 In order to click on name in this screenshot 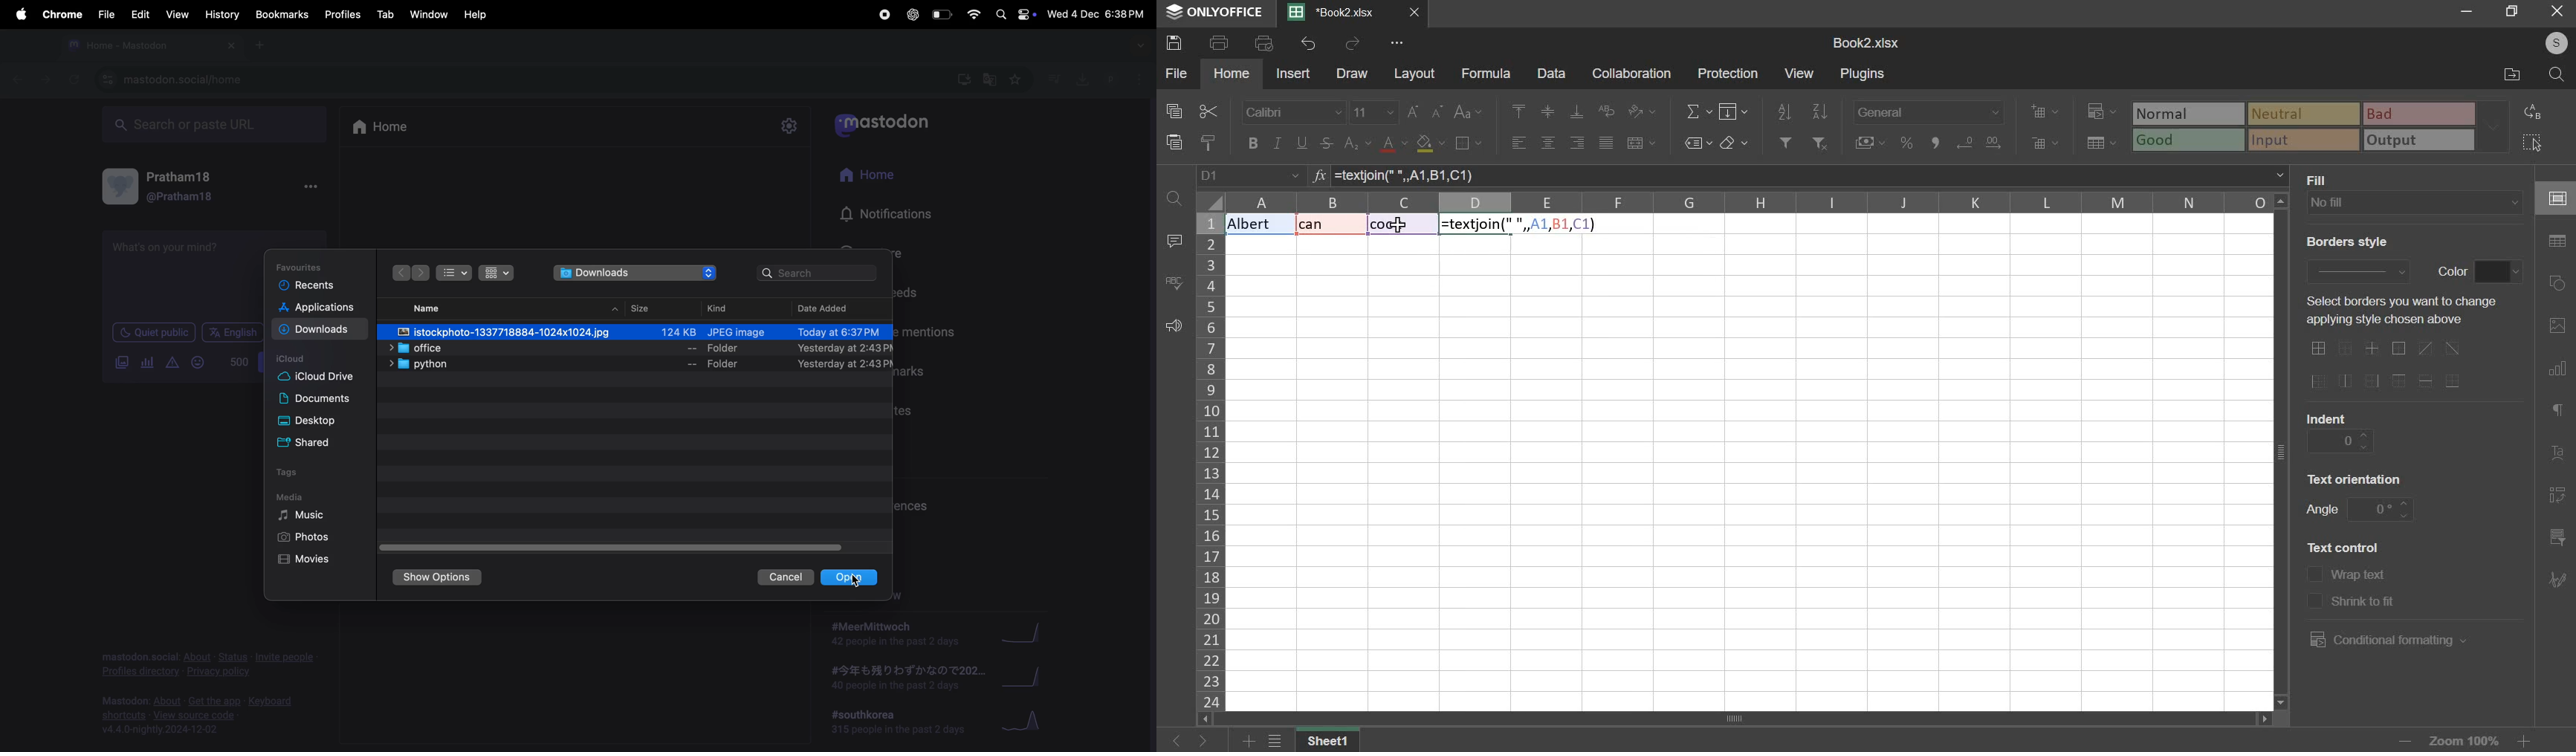, I will do `click(433, 308)`.